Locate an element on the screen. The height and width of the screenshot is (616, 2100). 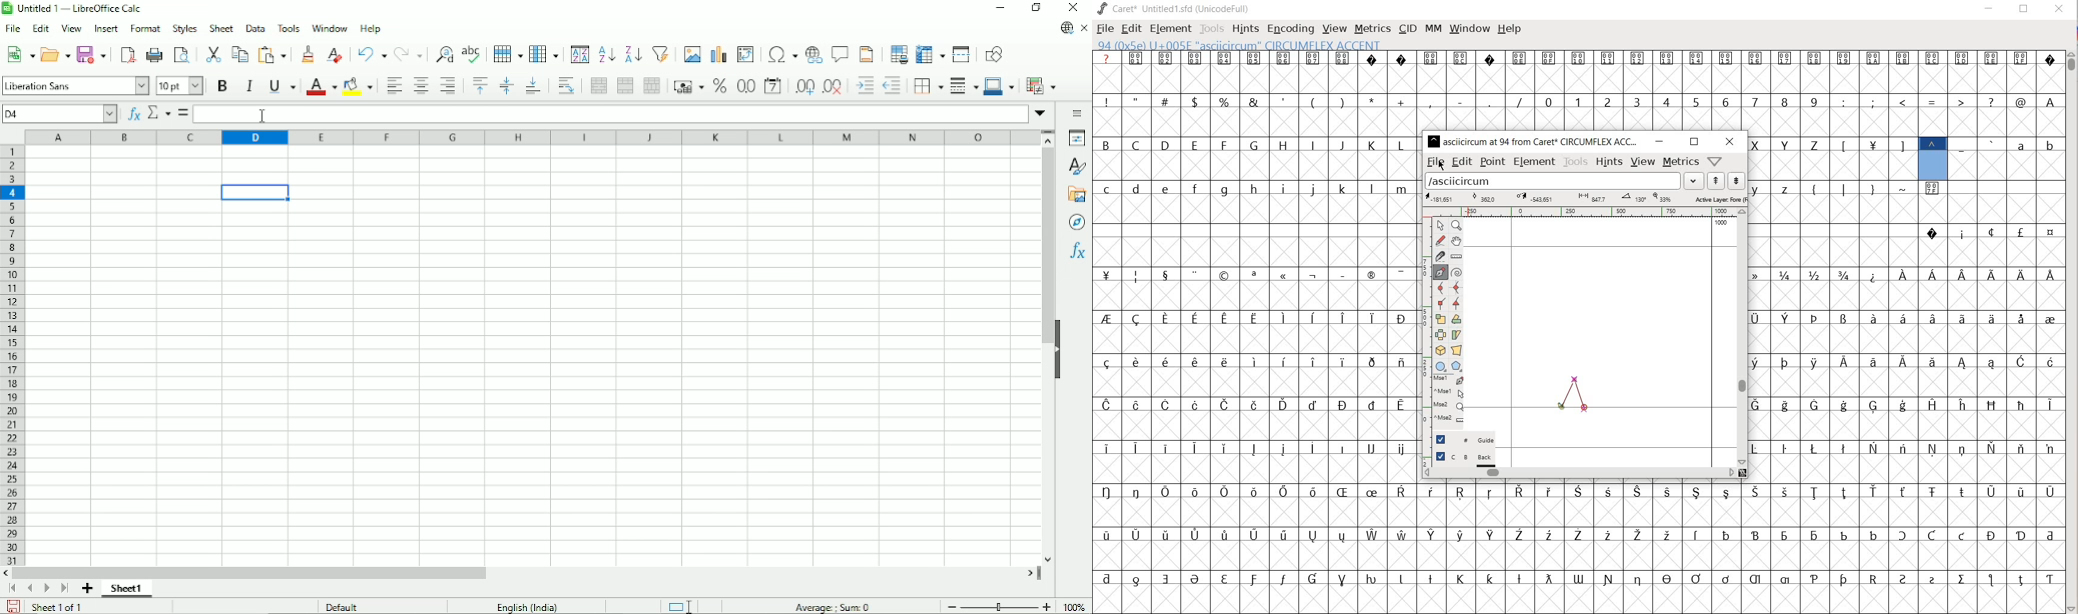
Border style is located at coordinates (966, 86).